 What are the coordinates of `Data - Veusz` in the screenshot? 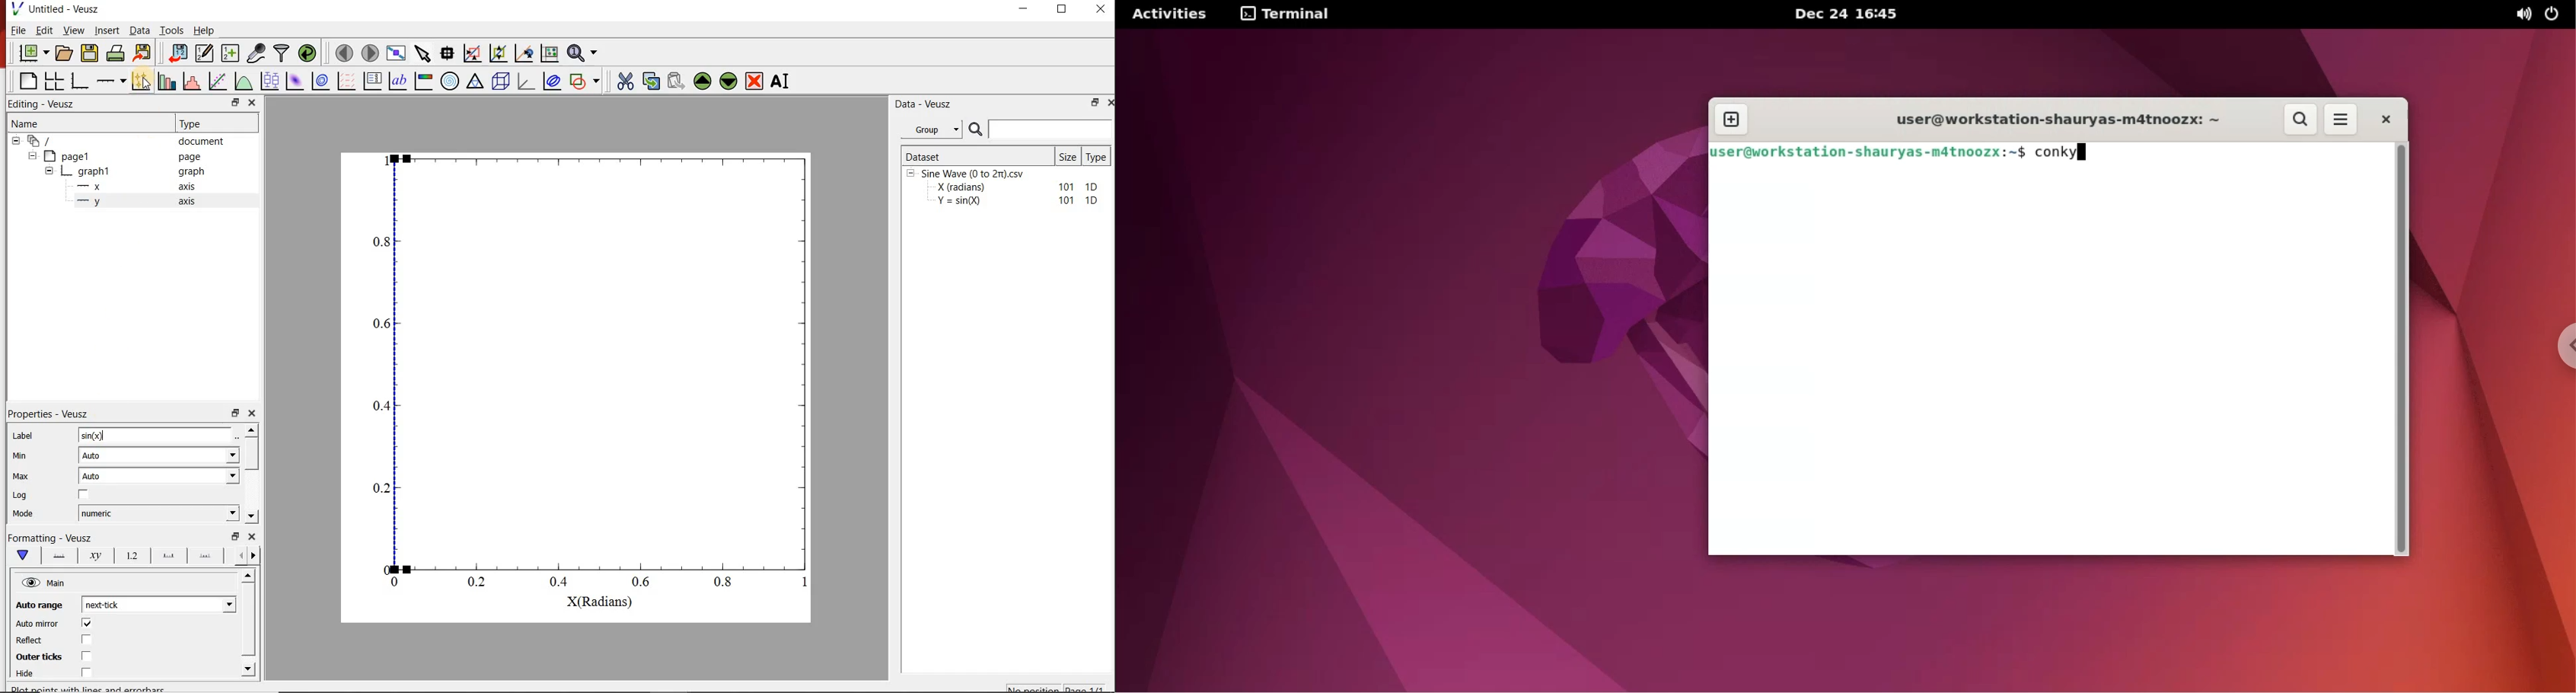 It's located at (926, 105).